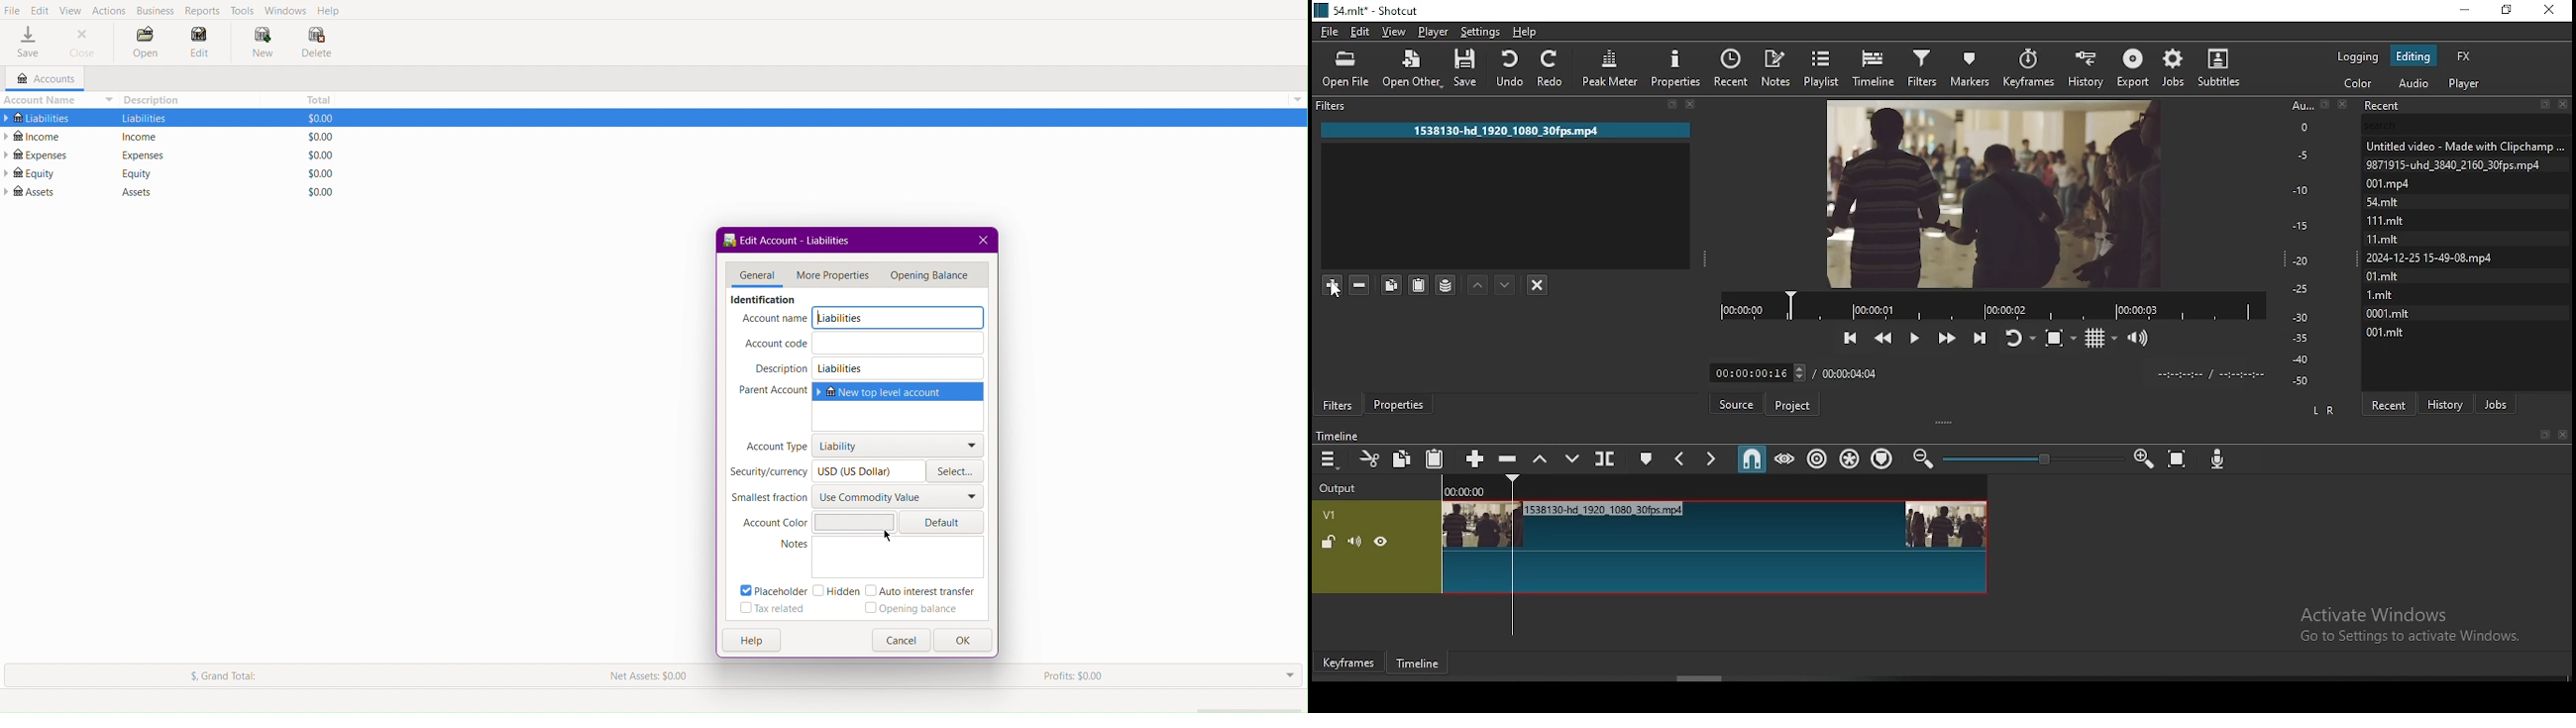 The height and width of the screenshot is (728, 2576). Describe the element at coordinates (1475, 459) in the screenshot. I see `append` at that location.